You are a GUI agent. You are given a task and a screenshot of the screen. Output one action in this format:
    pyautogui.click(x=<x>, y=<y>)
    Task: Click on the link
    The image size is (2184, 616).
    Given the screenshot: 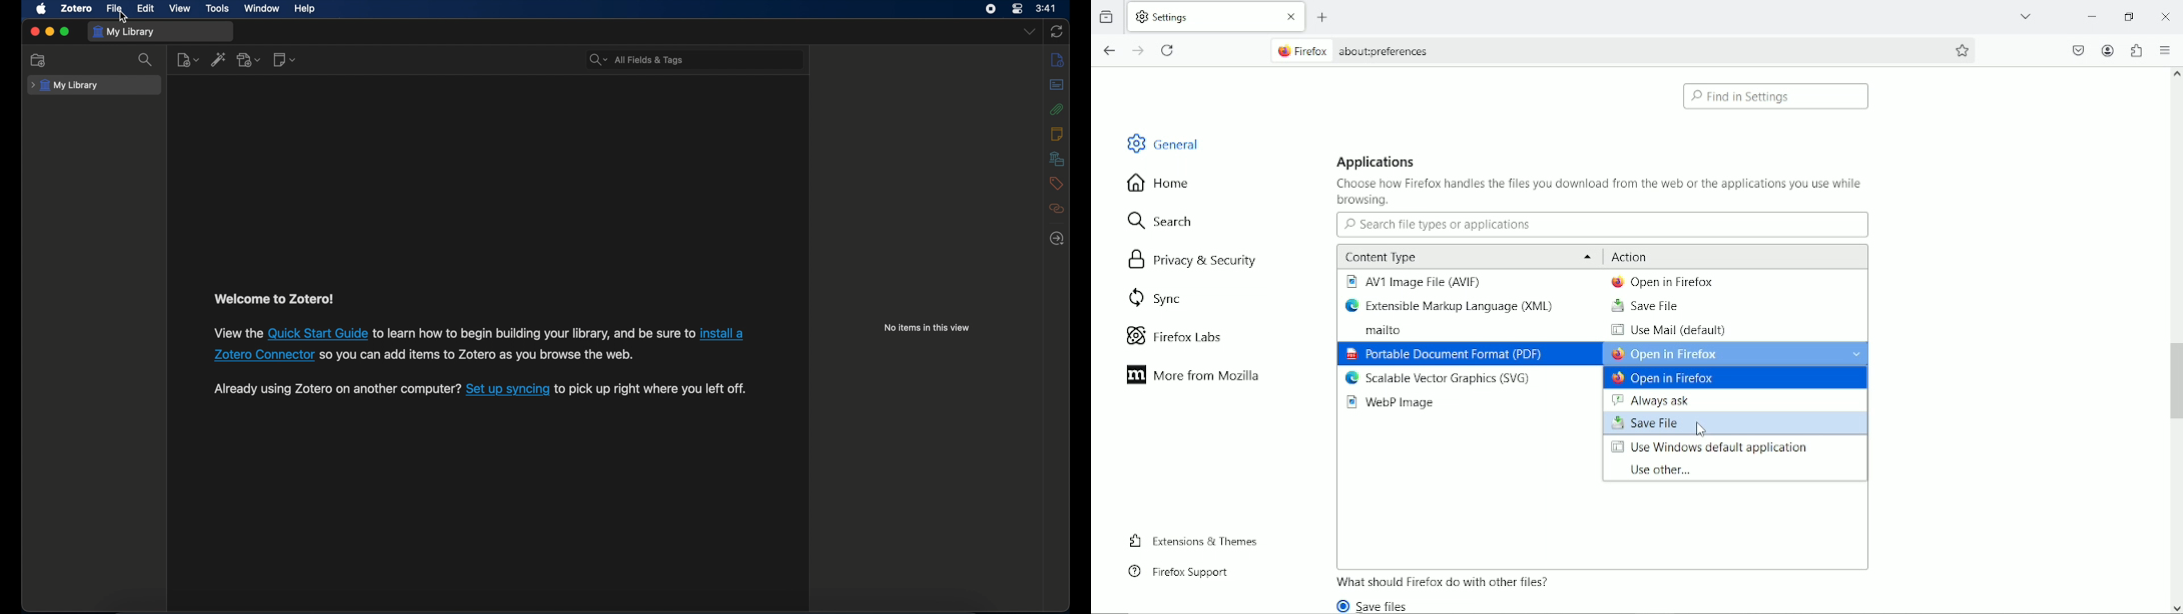 What is the action you would take?
    pyautogui.click(x=318, y=333)
    